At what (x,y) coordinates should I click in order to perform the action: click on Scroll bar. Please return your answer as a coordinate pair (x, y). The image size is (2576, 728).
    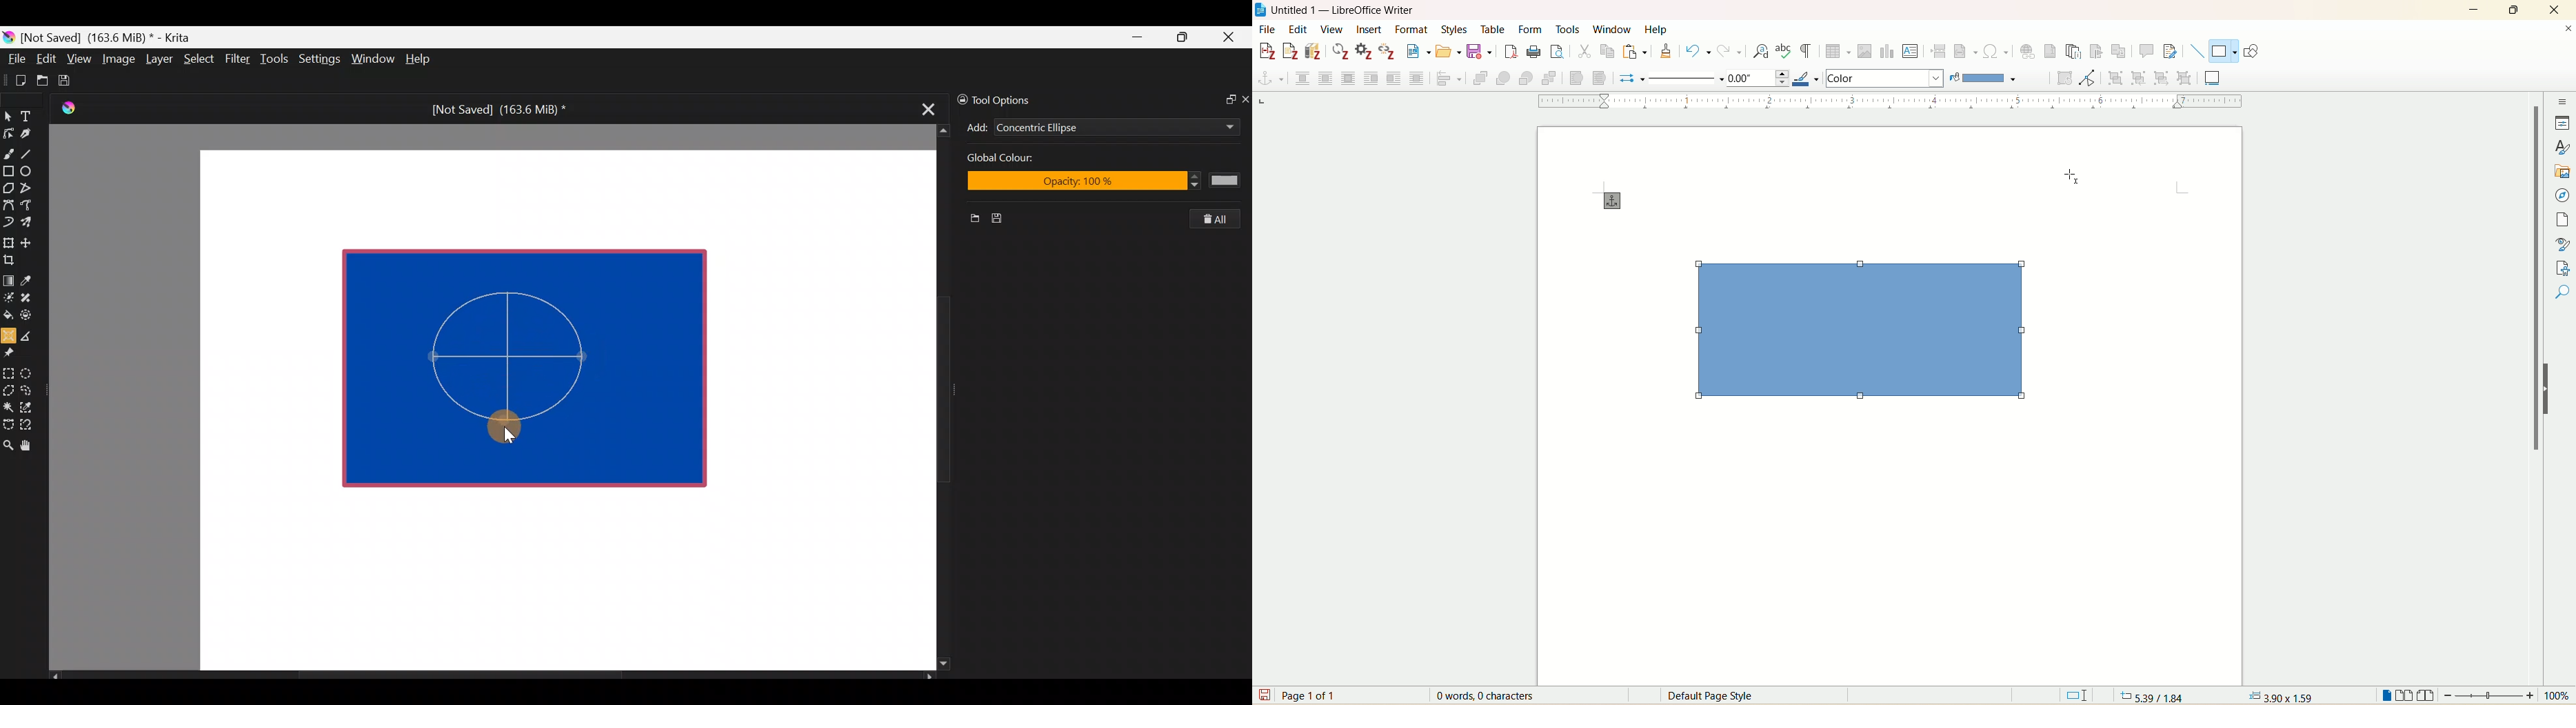
    Looking at the image, I should click on (934, 398).